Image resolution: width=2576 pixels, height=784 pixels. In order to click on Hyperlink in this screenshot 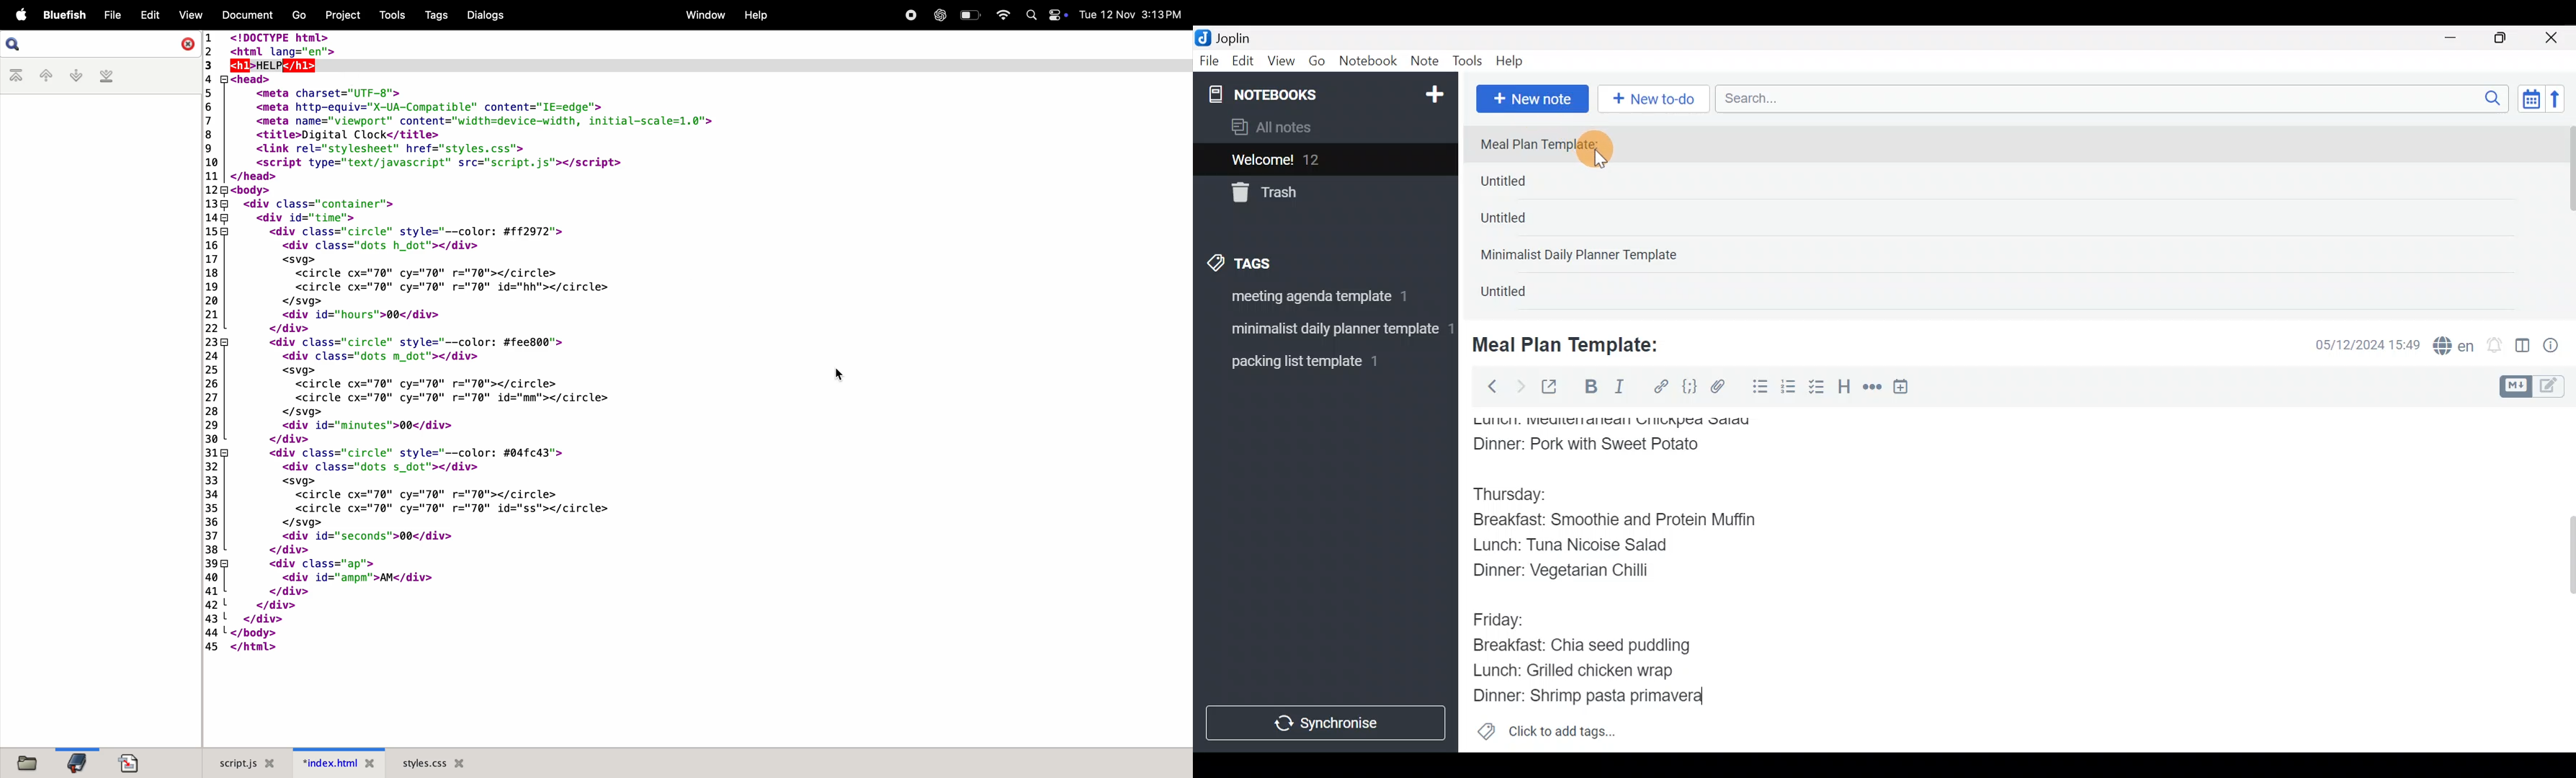, I will do `click(1661, 387)`.